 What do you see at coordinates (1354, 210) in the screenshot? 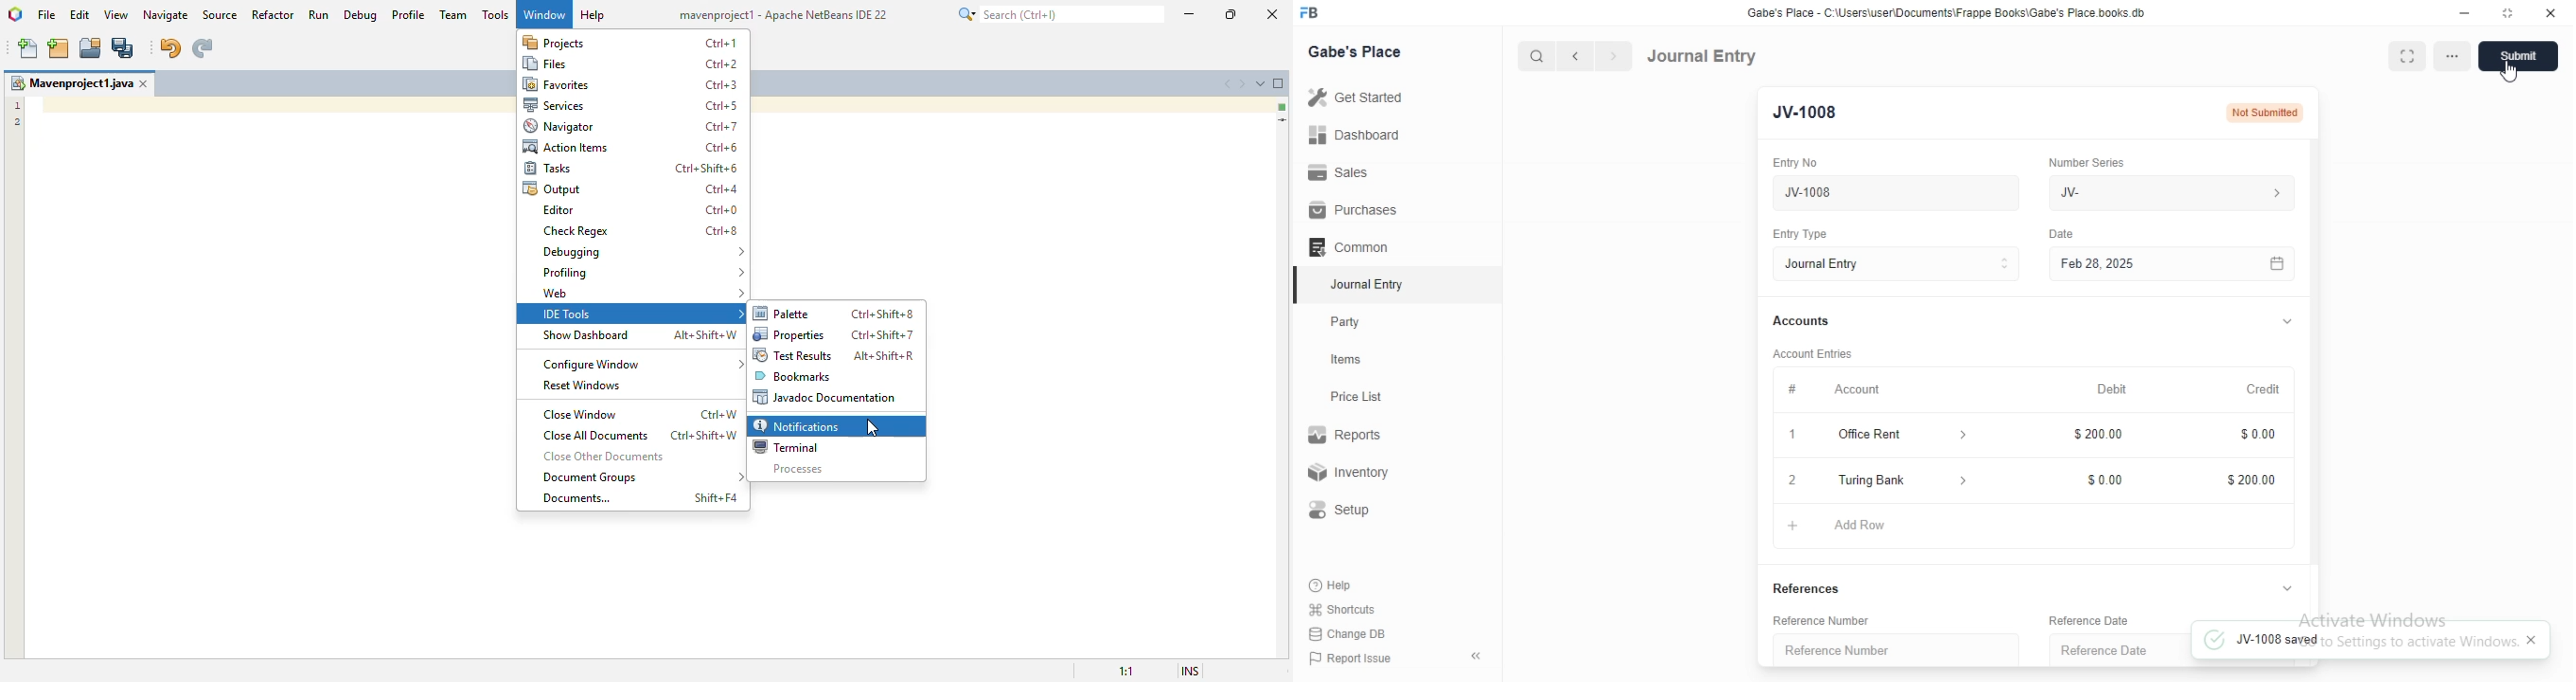
I see `Purchases` at bounding box center [1354, 210].